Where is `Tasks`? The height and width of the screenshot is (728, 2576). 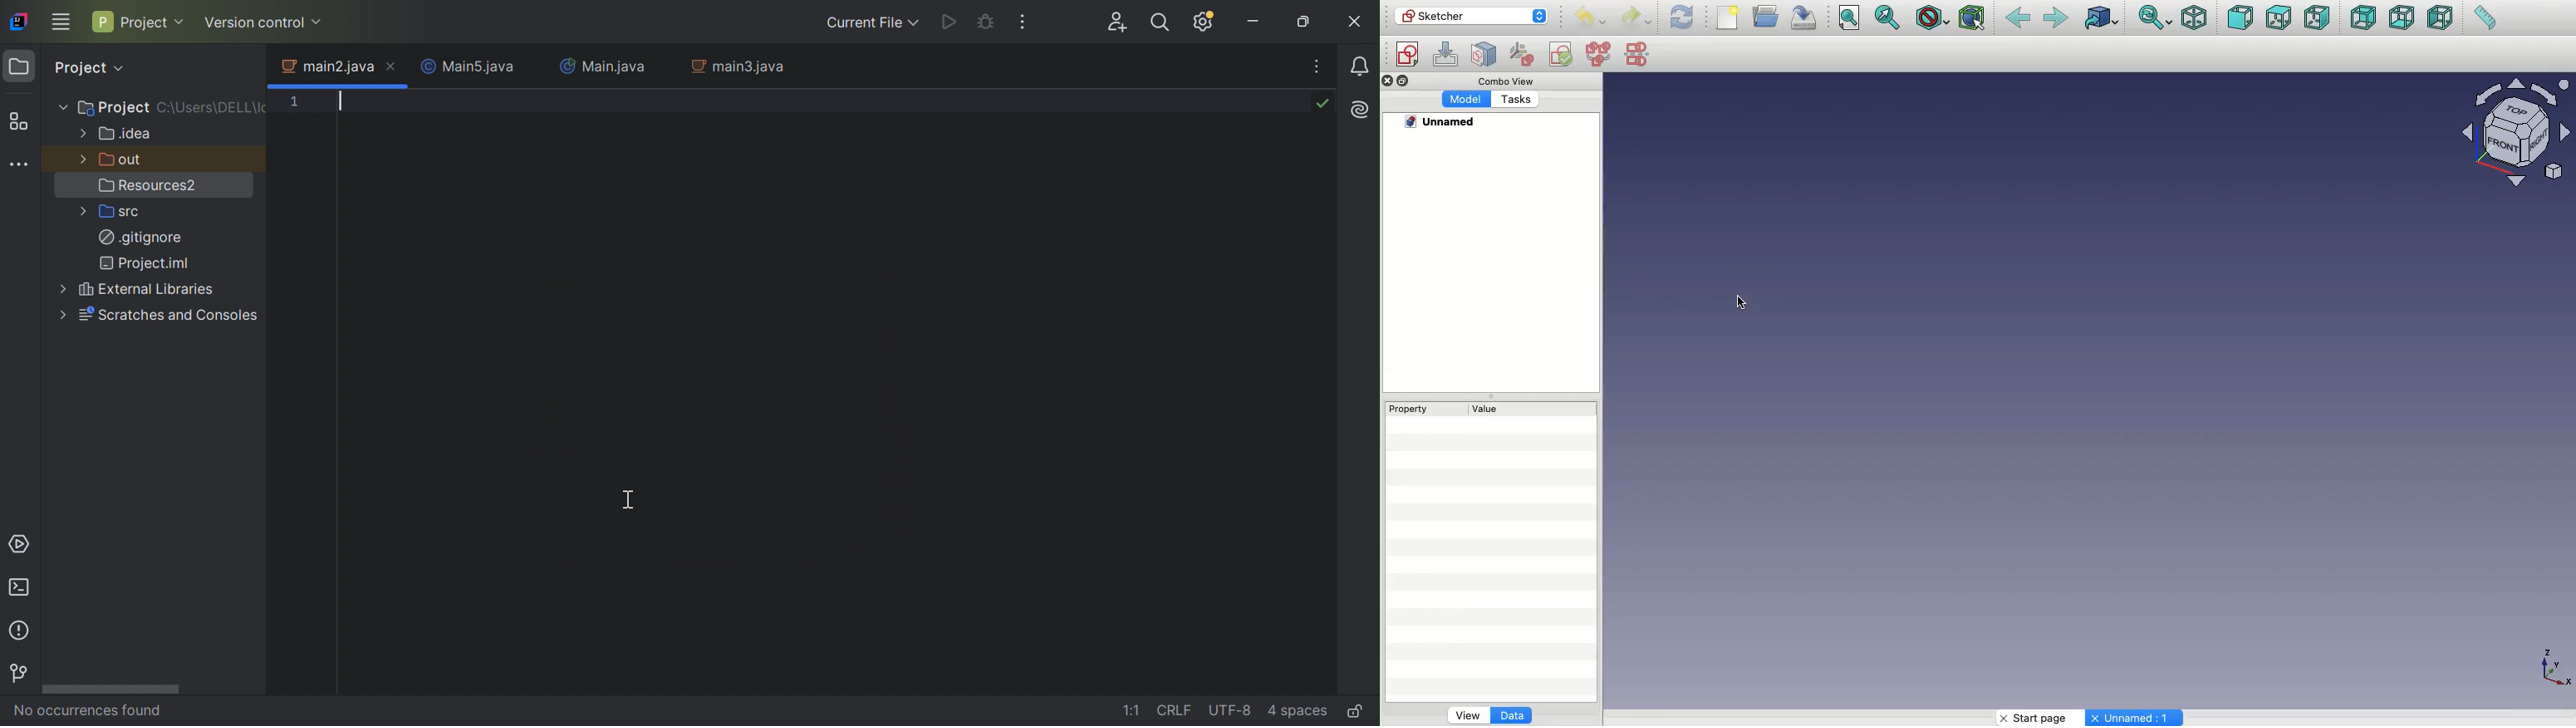
Tasks is located at coordinates (1515, 101).